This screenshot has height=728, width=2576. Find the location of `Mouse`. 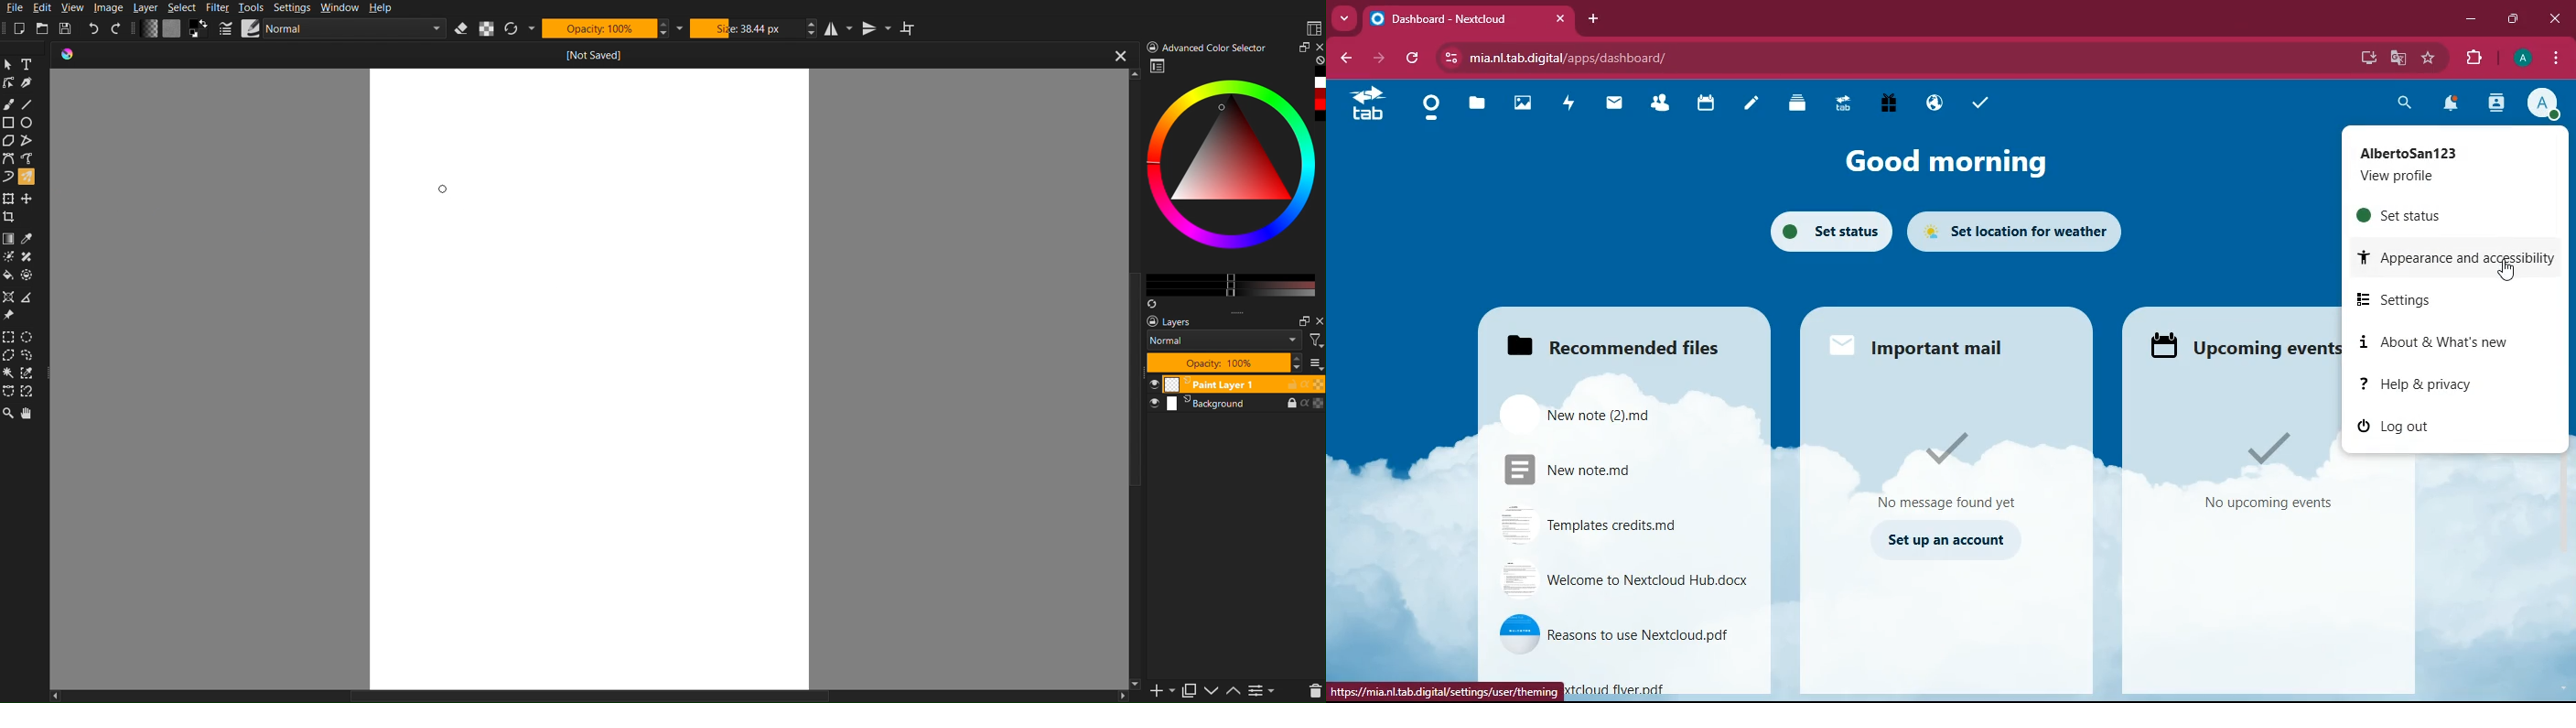

Mouse is located at coordinates (30, 176).